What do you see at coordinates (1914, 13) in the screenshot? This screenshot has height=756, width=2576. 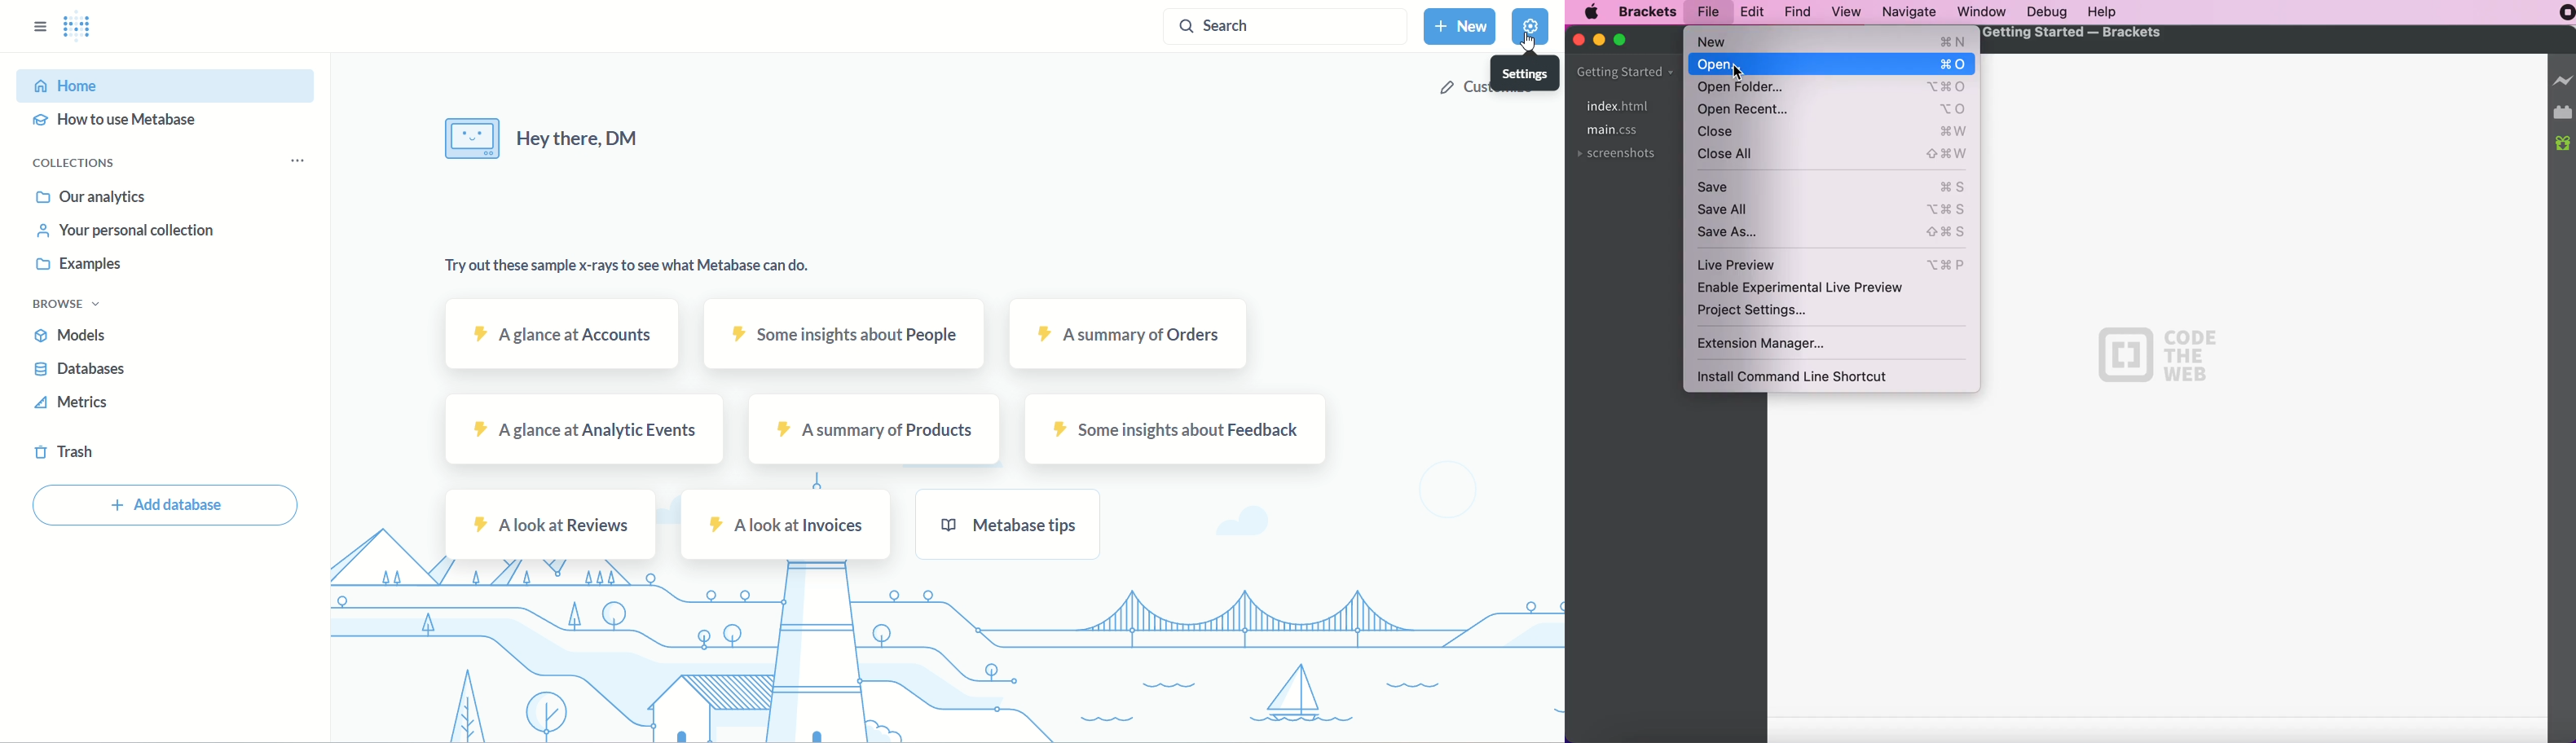 I see `navigate` at bounding box center [1914, 13].